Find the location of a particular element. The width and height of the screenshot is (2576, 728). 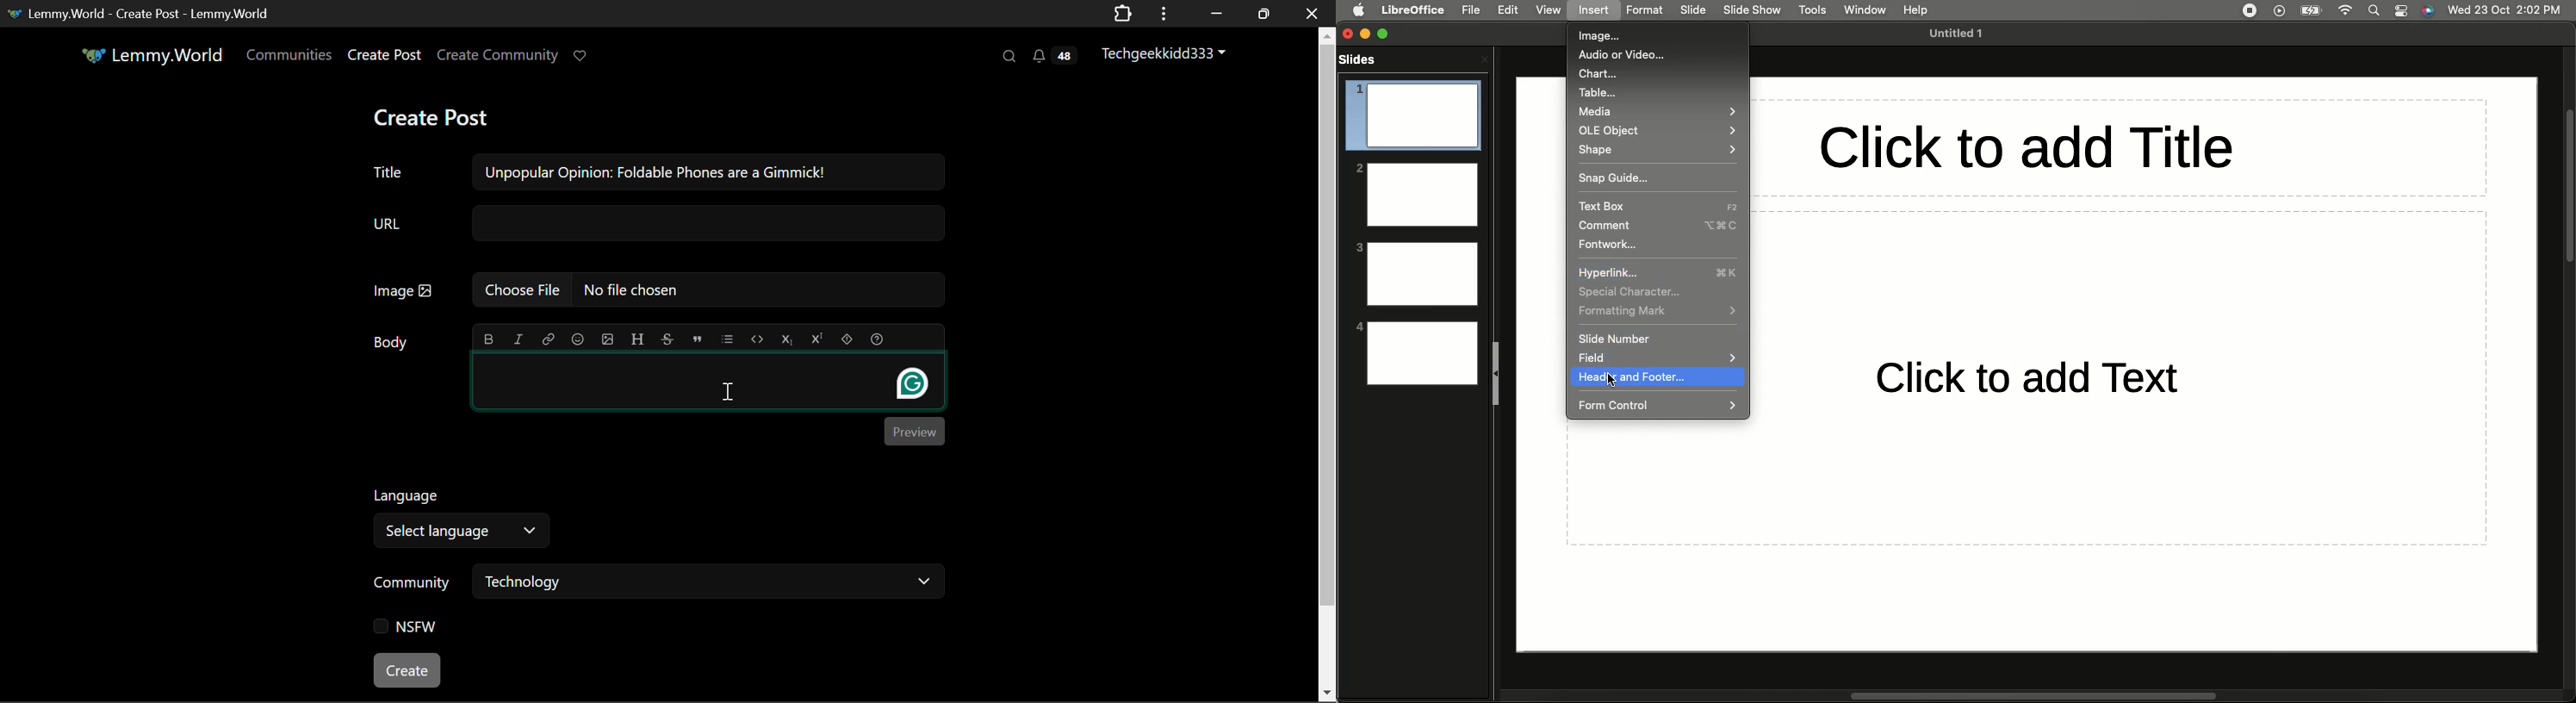

Recording is located at coordinates (2249, 9).